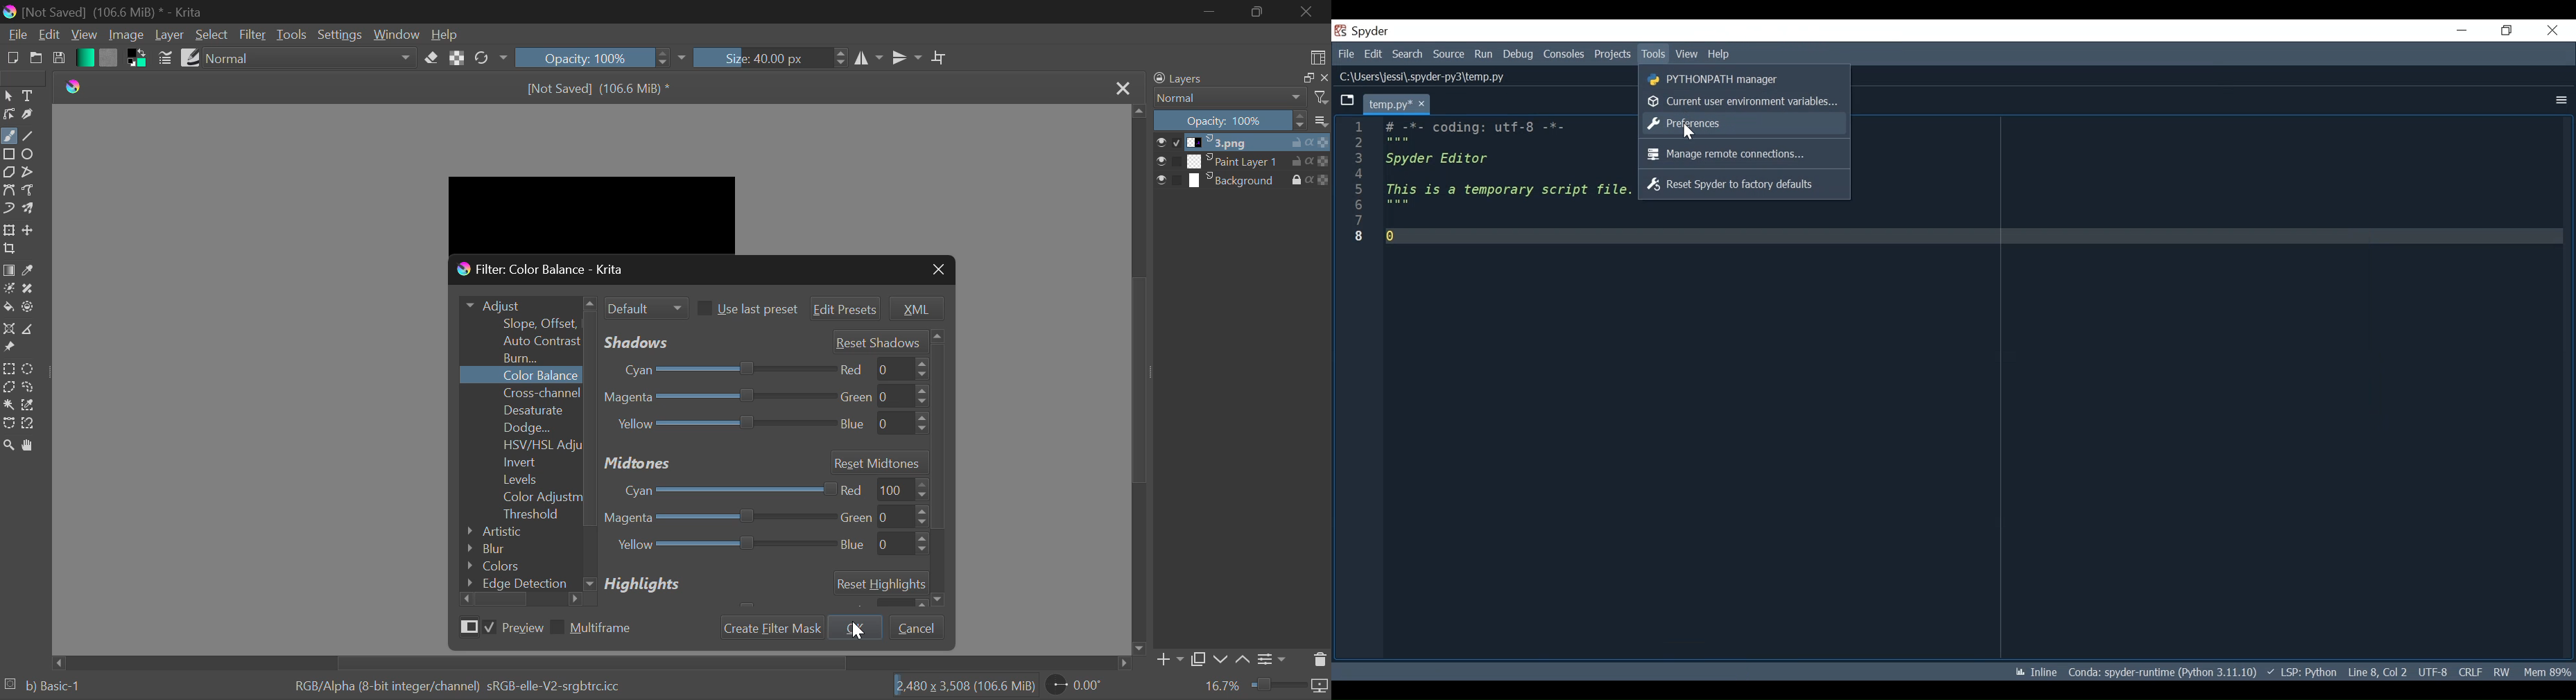  What do you see at coordinates (51, 688) in the screenshot?
I see `b) Basic 1` at bounding box center [51, 688].